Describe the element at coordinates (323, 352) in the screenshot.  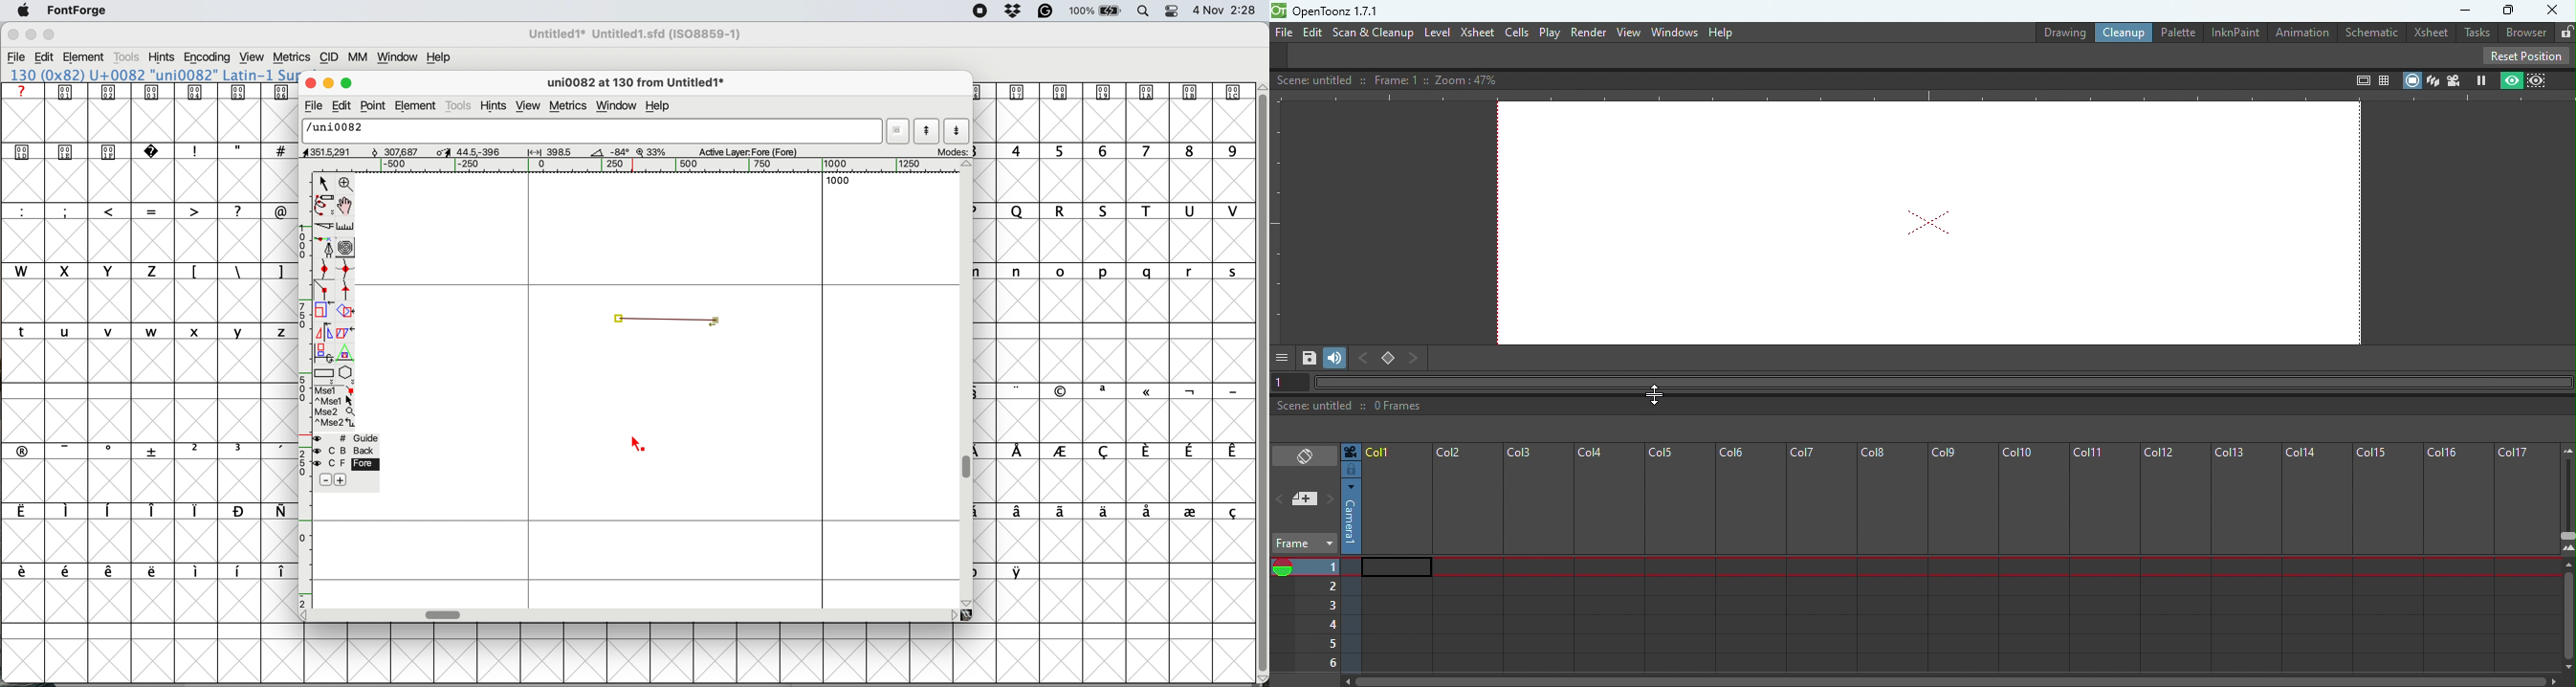
I see `rotate the selection in 3d and project back to plane` at that location.